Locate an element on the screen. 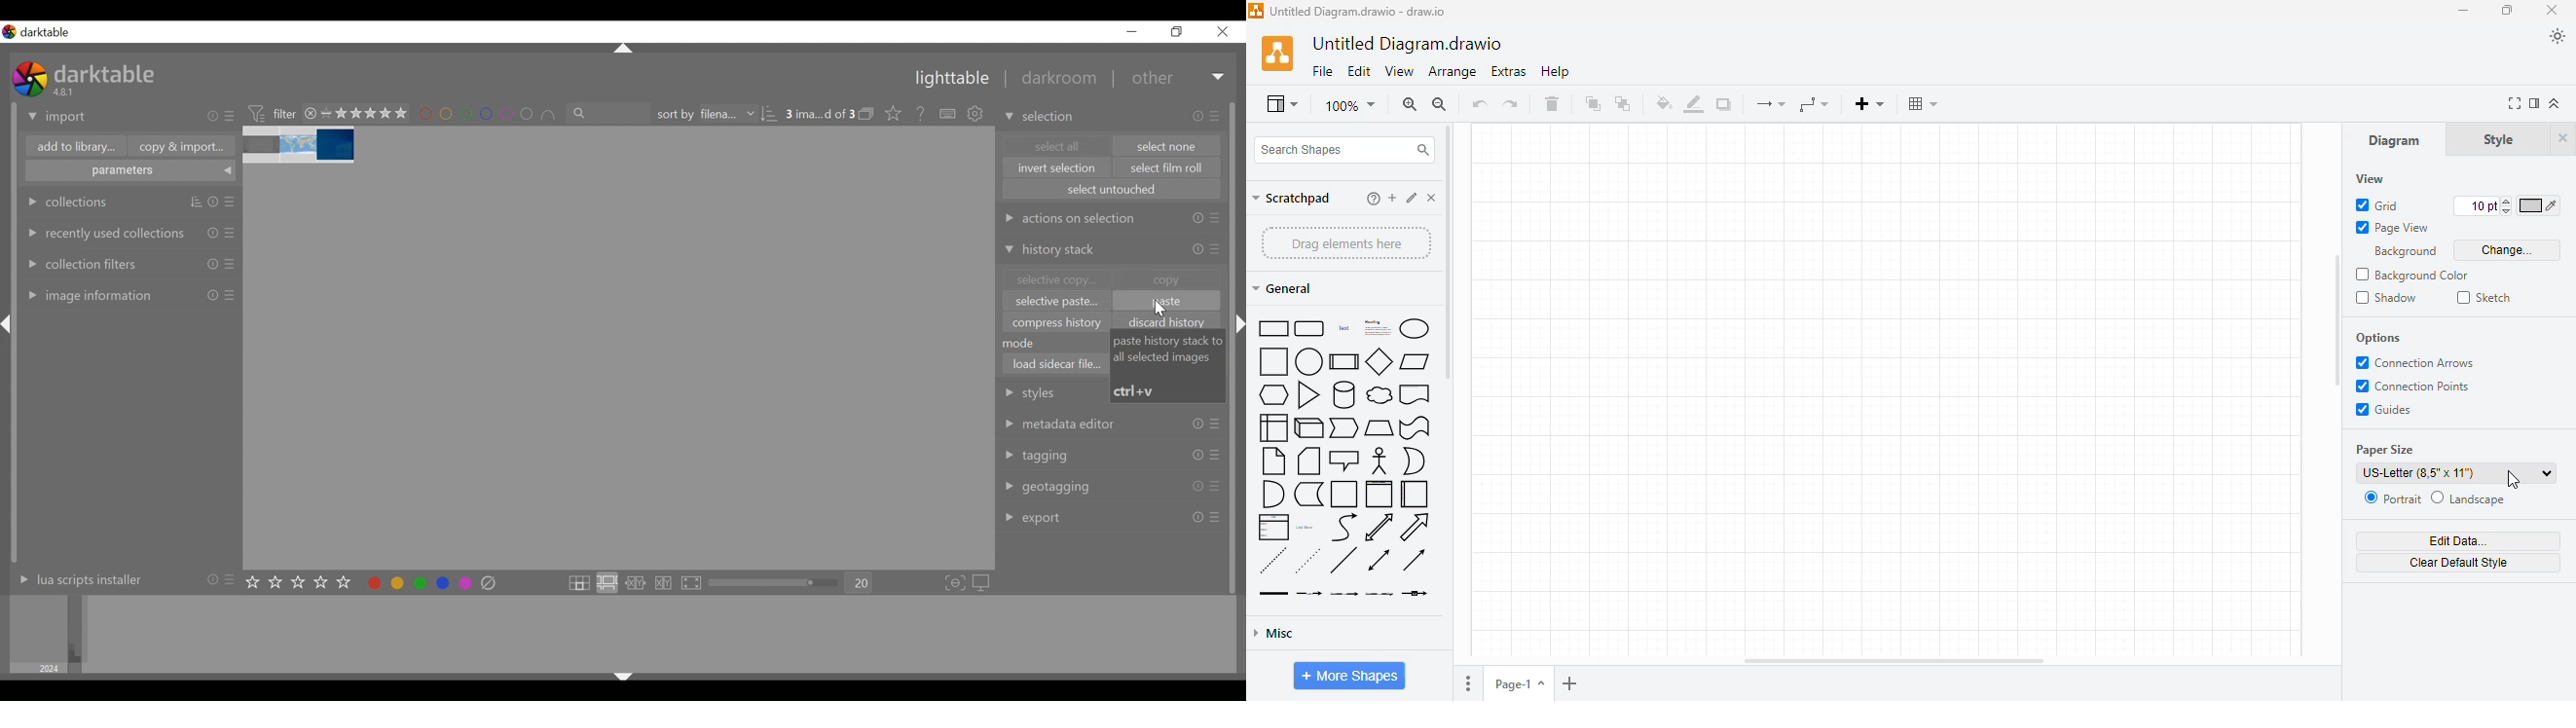 The image size is (2576, 728).  color is located at coordinates (2539, 205).